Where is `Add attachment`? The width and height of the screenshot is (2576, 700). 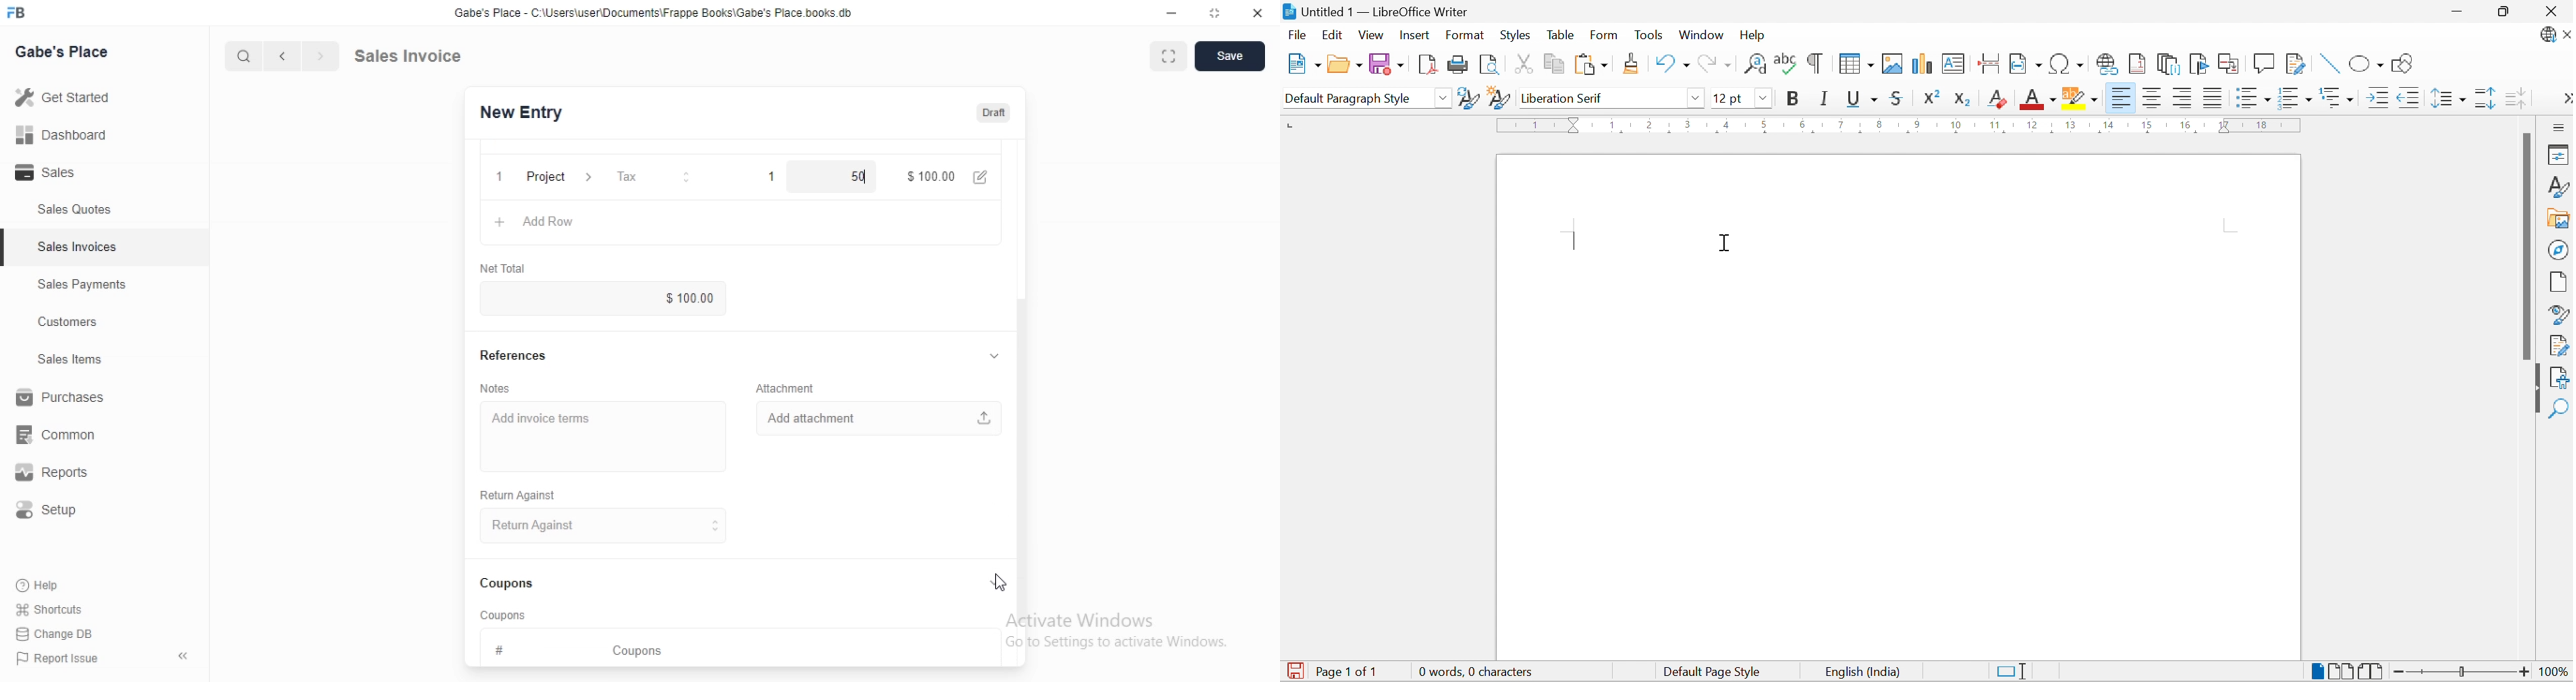
Add attachment is located at coordinates (879, 420).